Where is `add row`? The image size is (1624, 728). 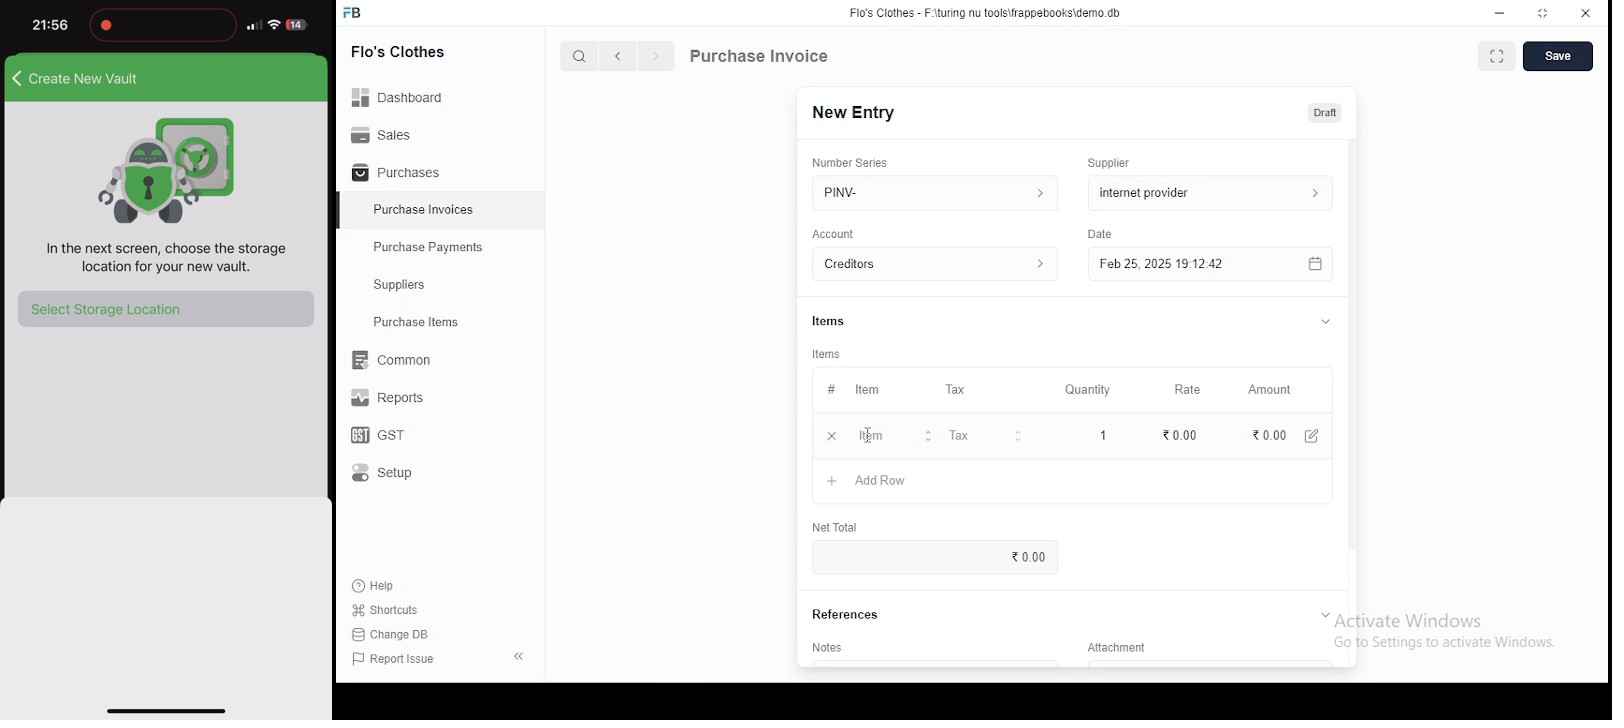 add row is located at coordinates (883, 436).